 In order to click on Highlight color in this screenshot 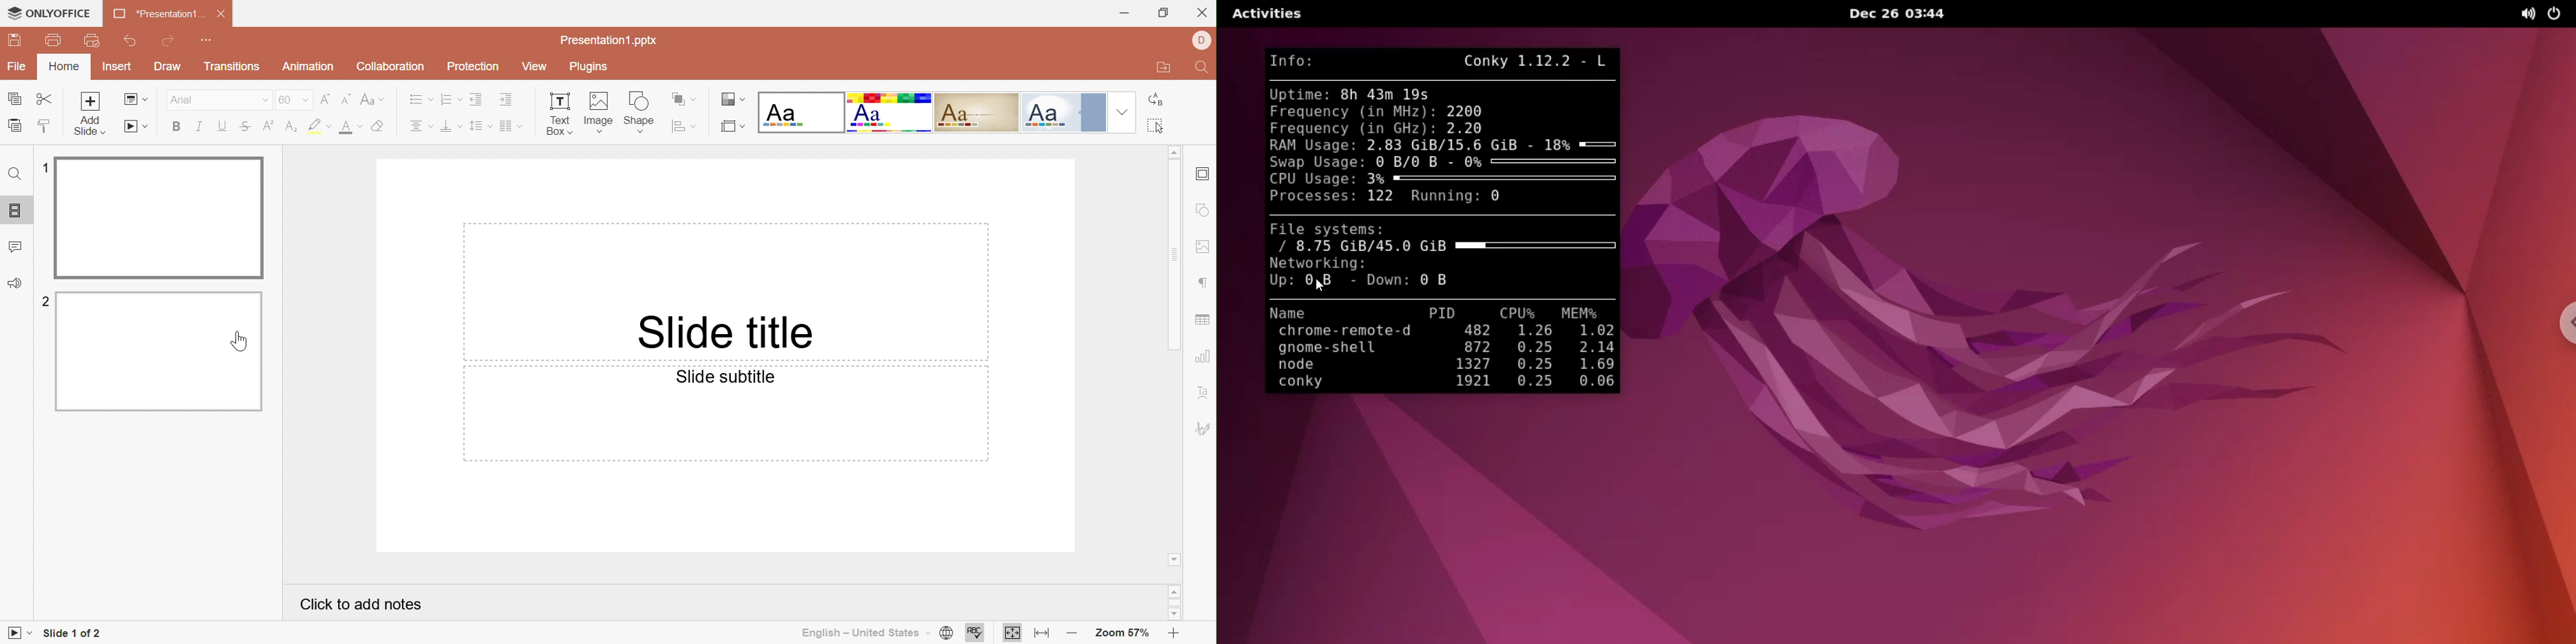, I will do `click(321, 126)`.